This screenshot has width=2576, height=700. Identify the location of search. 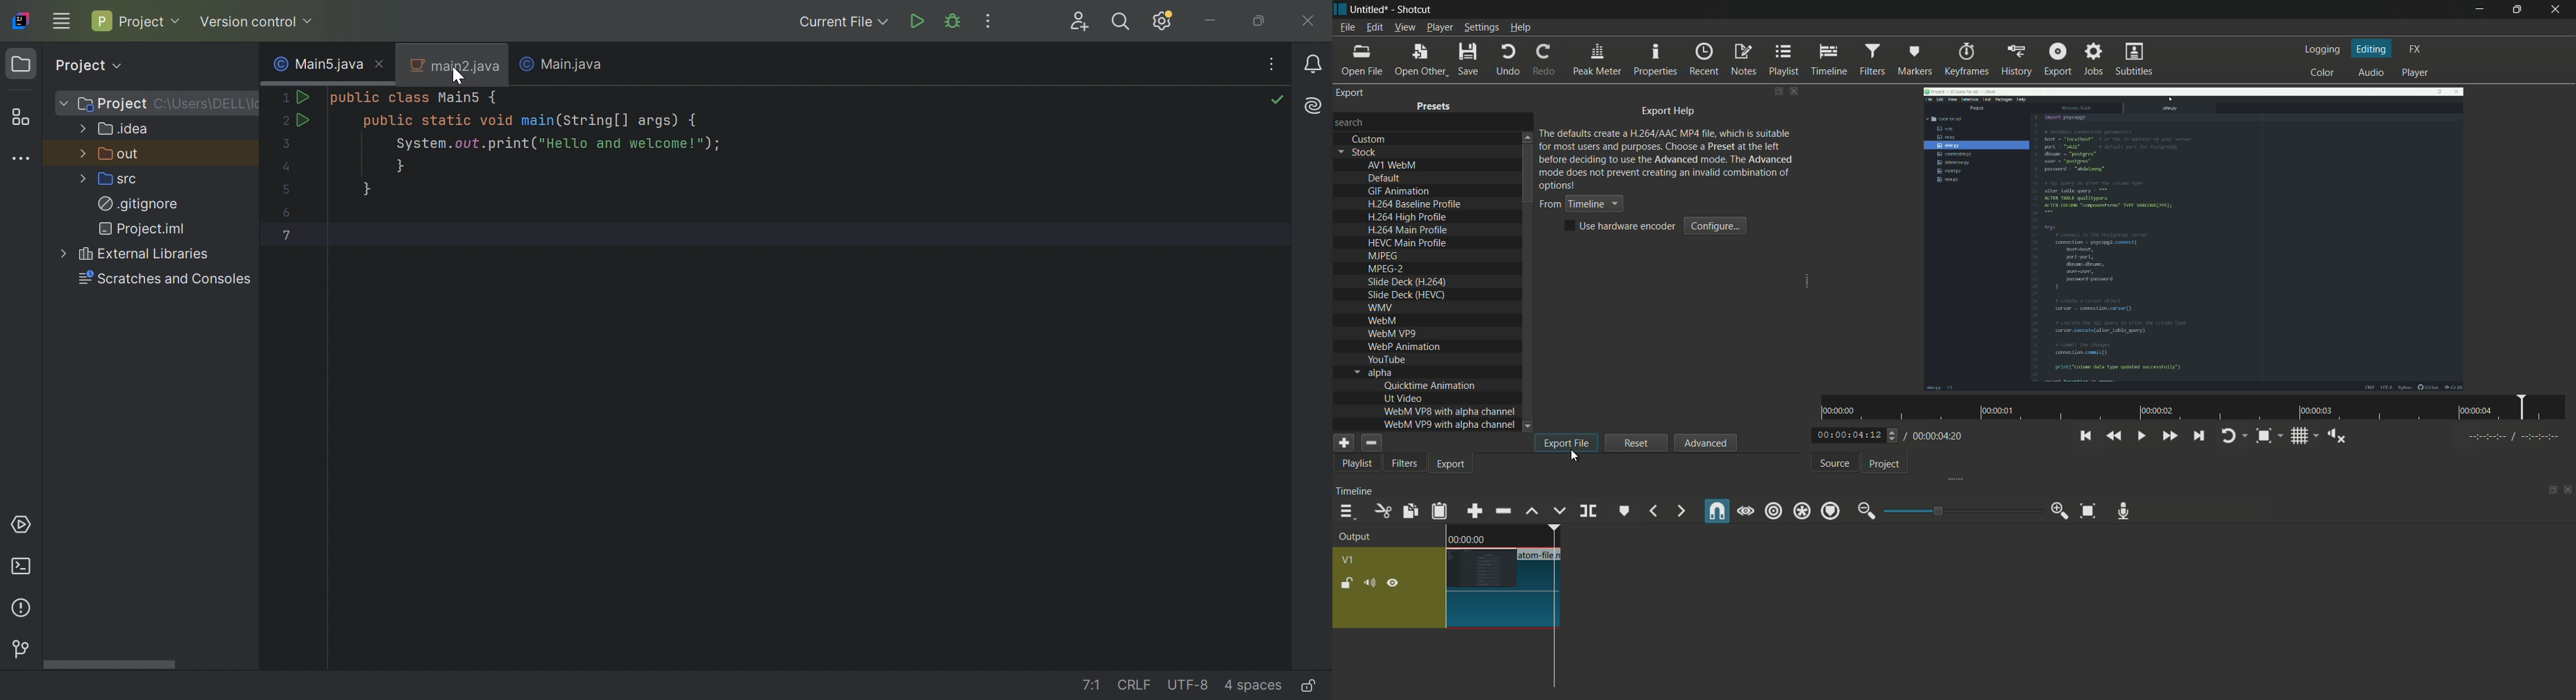
(1351, 121).